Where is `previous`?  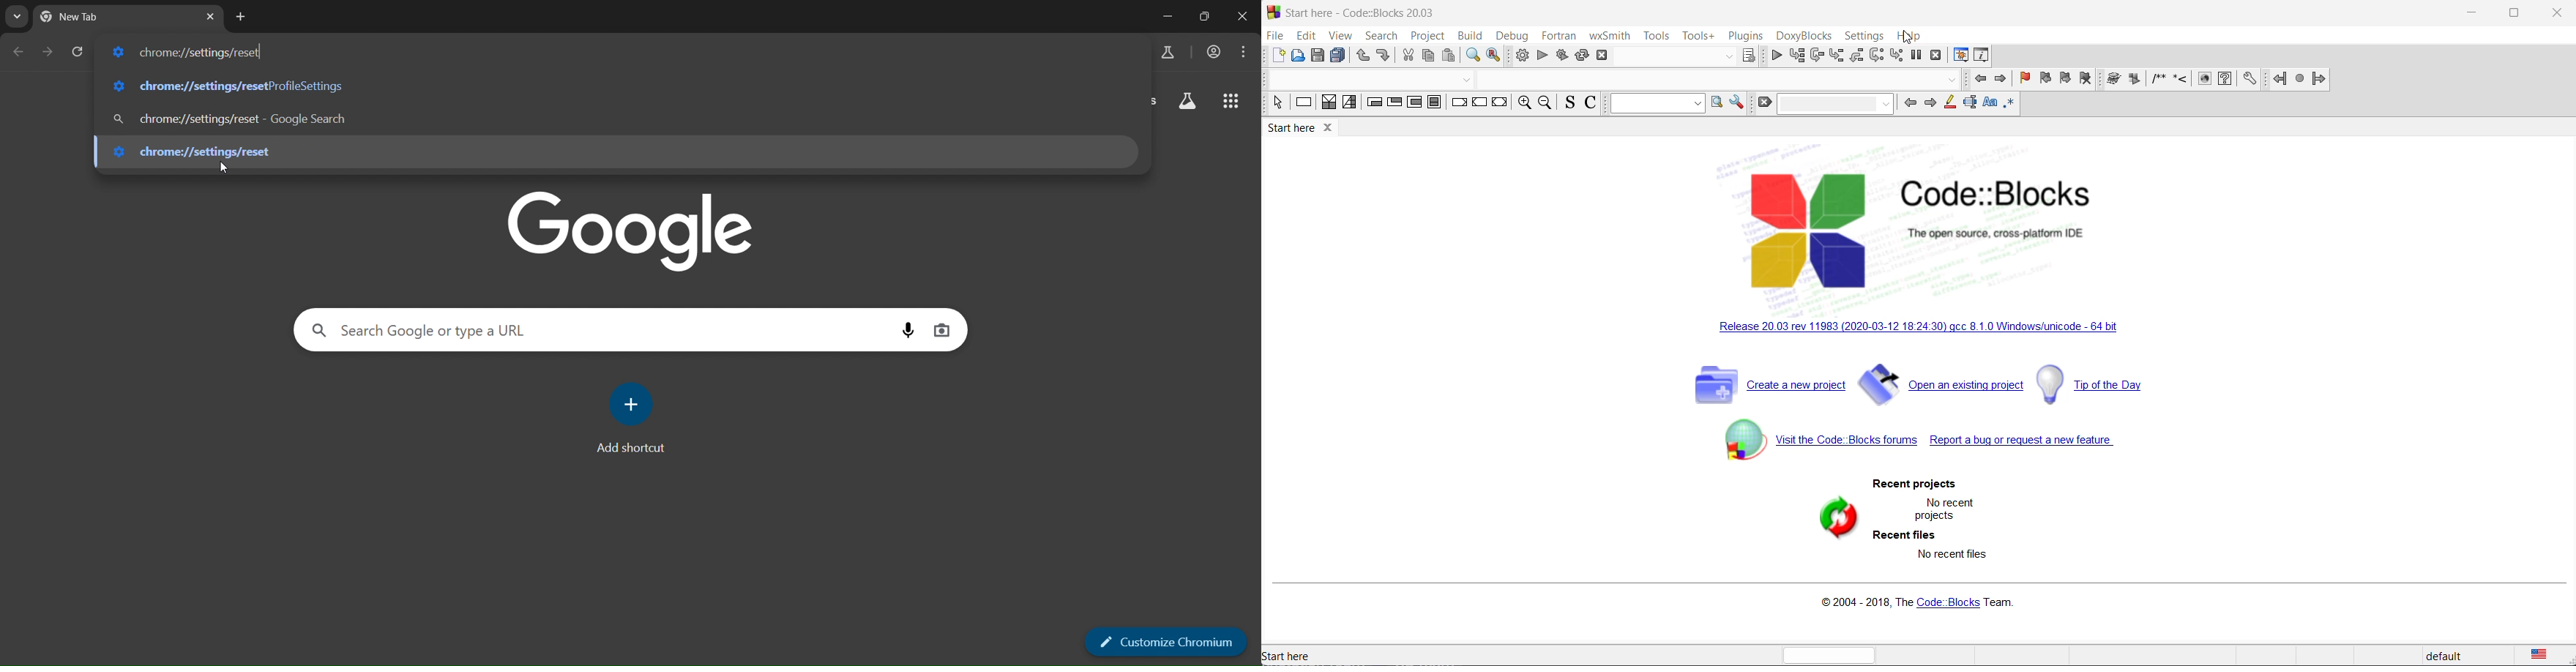 previous is located at coordinates (1978, 81).